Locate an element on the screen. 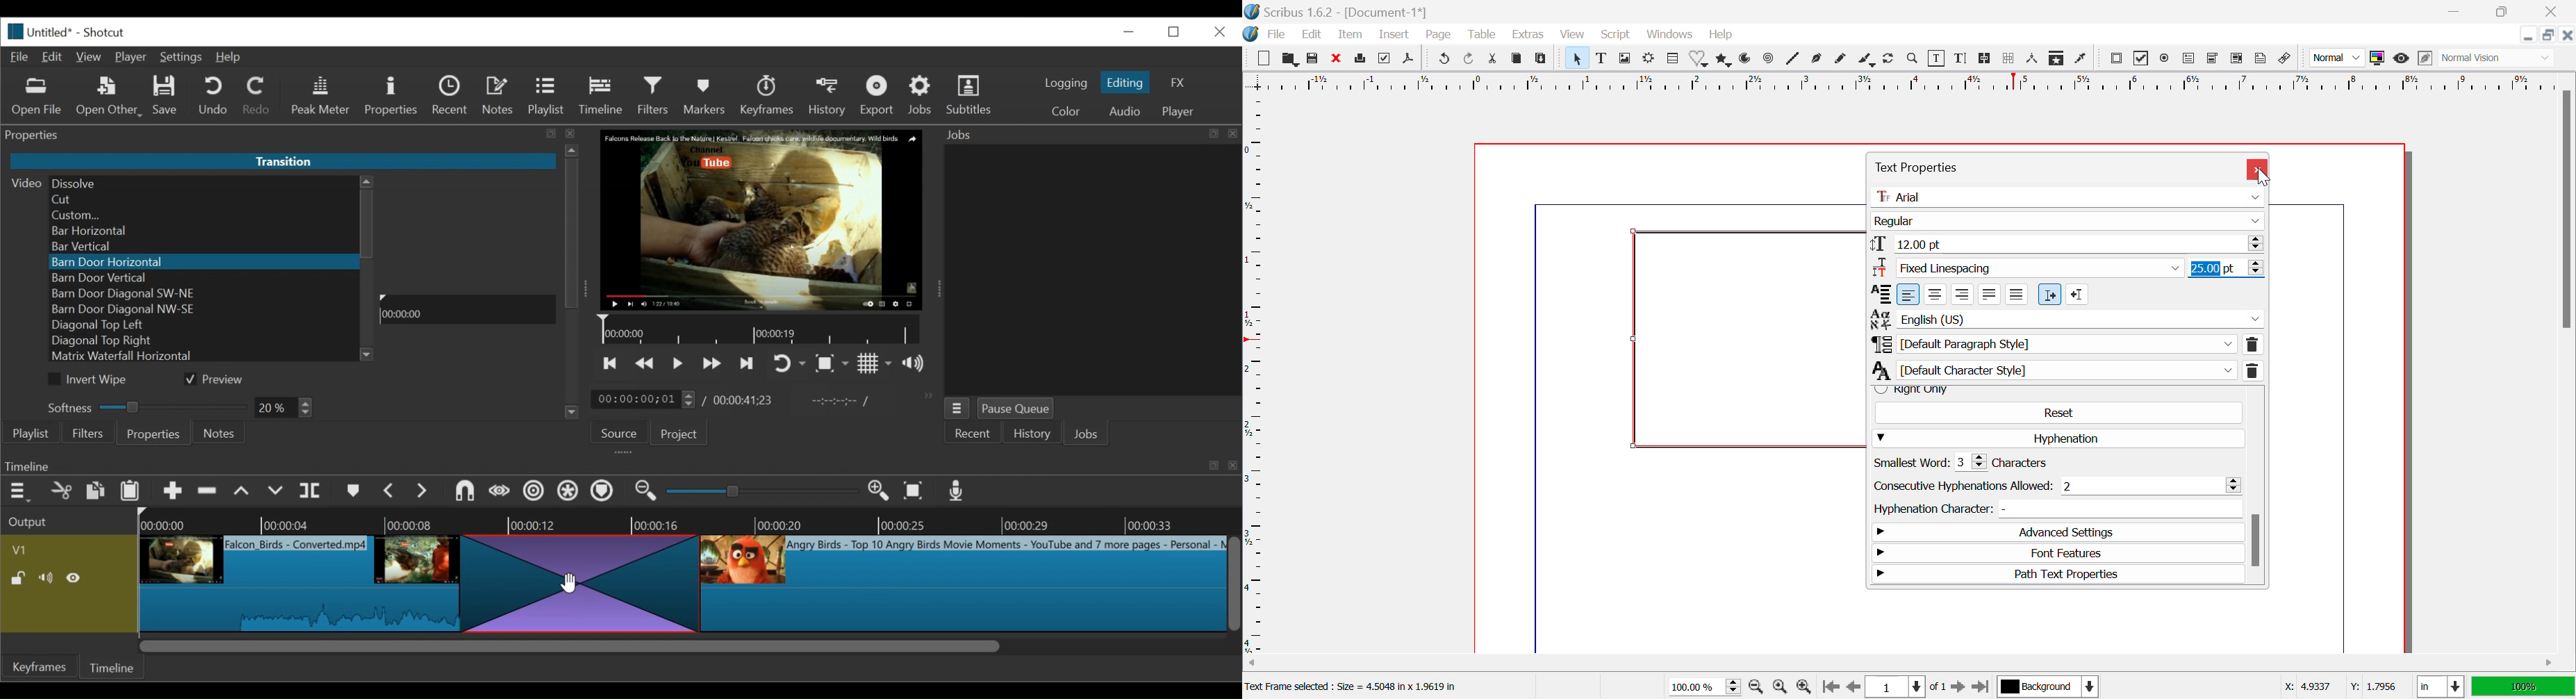  Right align is located at coordinates (1962, 294).